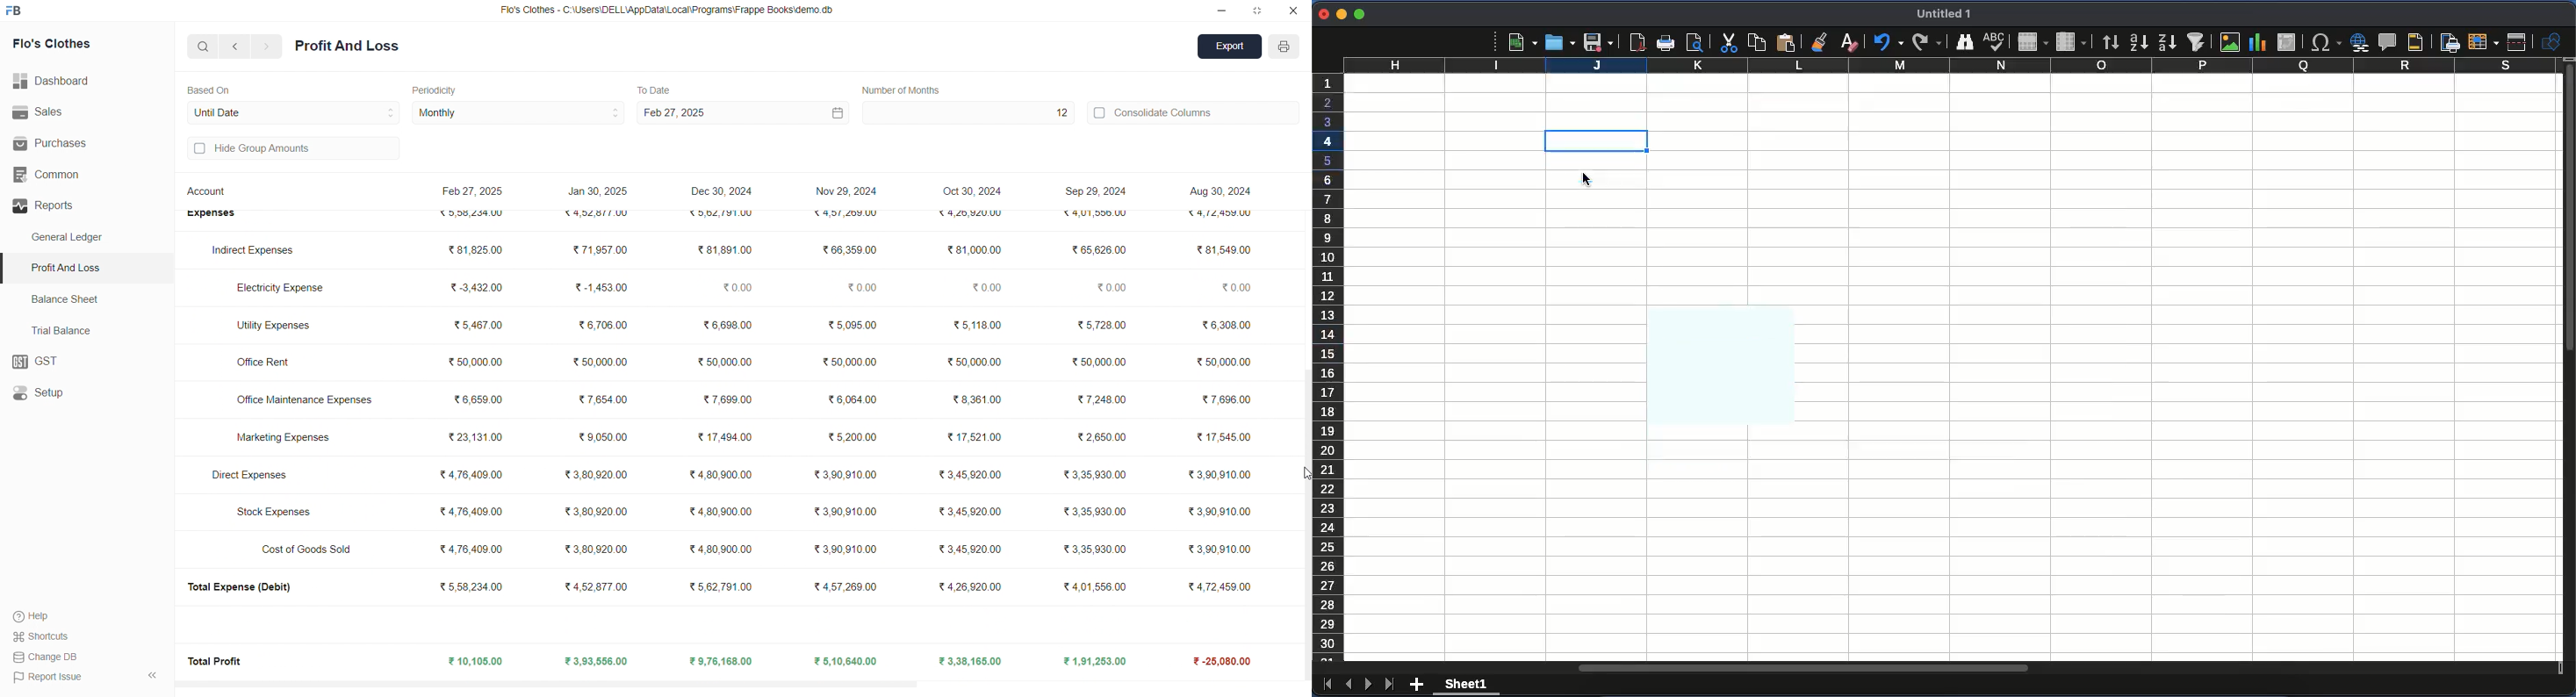 The height and width of the screenshot is (700, 2576). Describe the element at coordinates (273, 325) in the screenshot. I see `Utility Expenses.` at that location.